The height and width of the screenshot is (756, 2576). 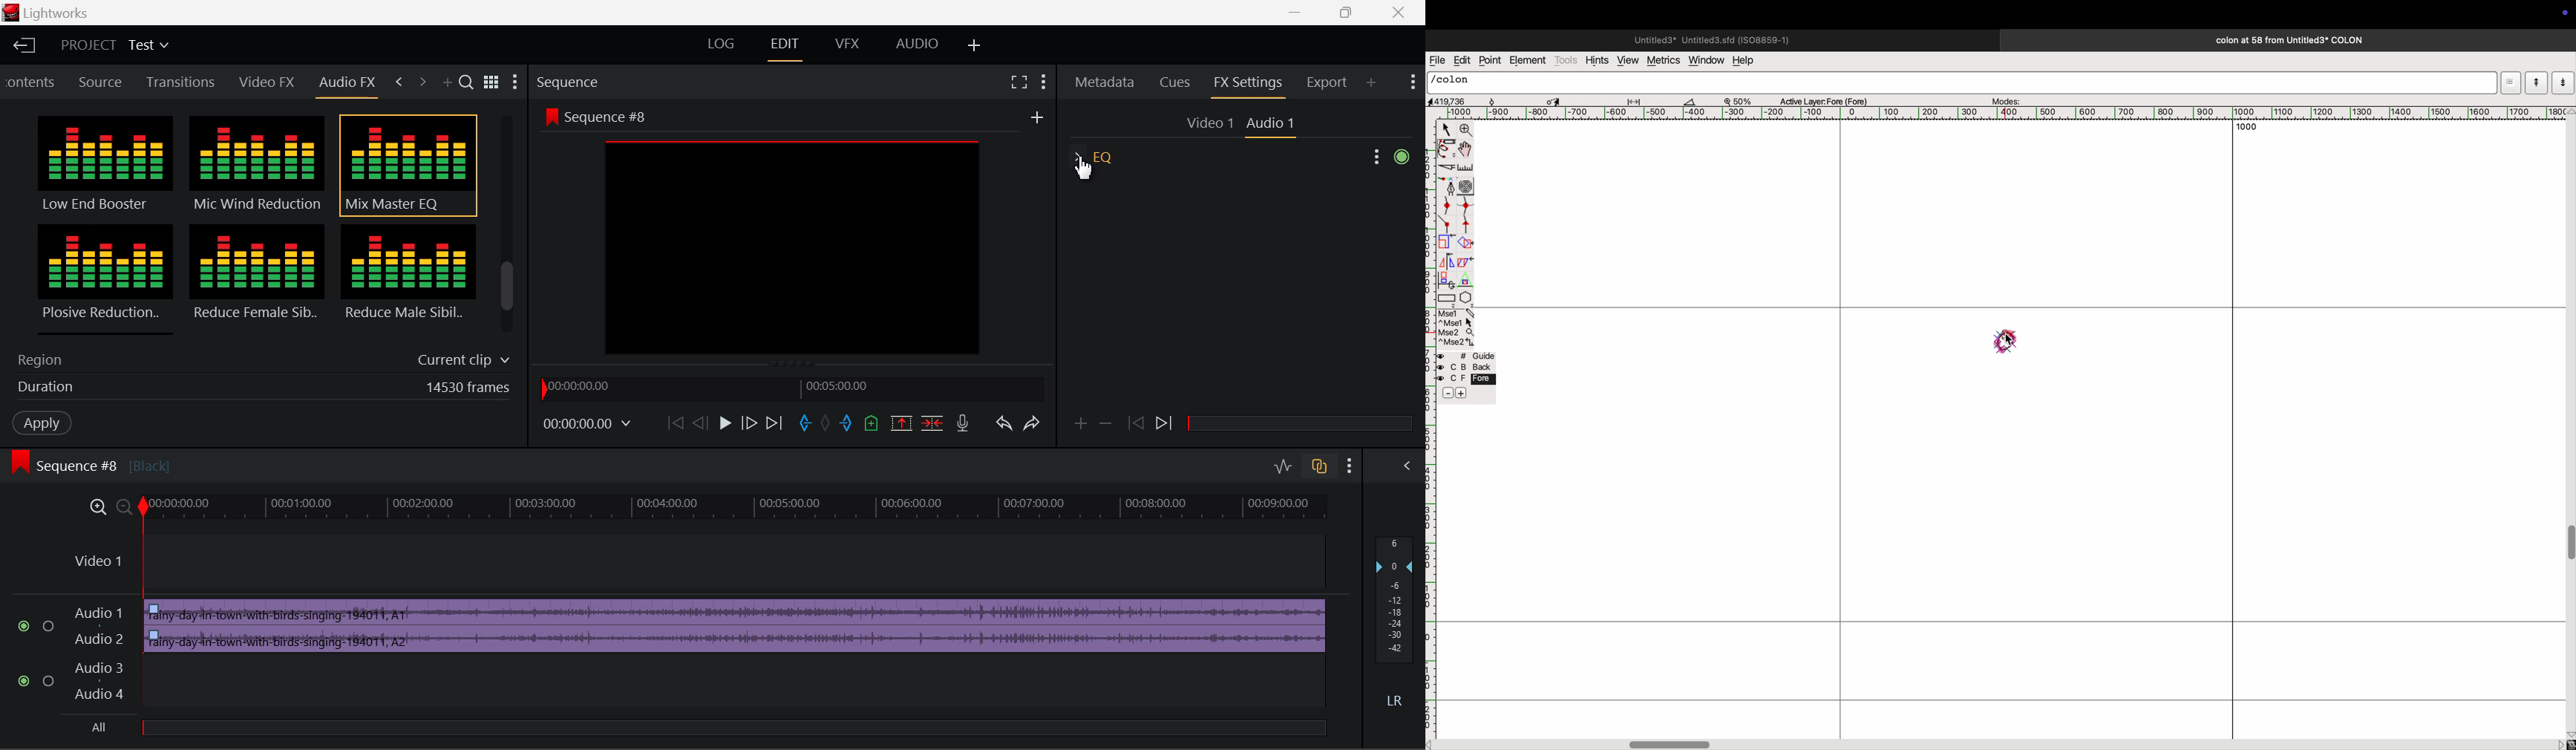 What do you see at coordinates (1705, 61) in the screenshot?
I see `window` at bounding box center [1705, 61].